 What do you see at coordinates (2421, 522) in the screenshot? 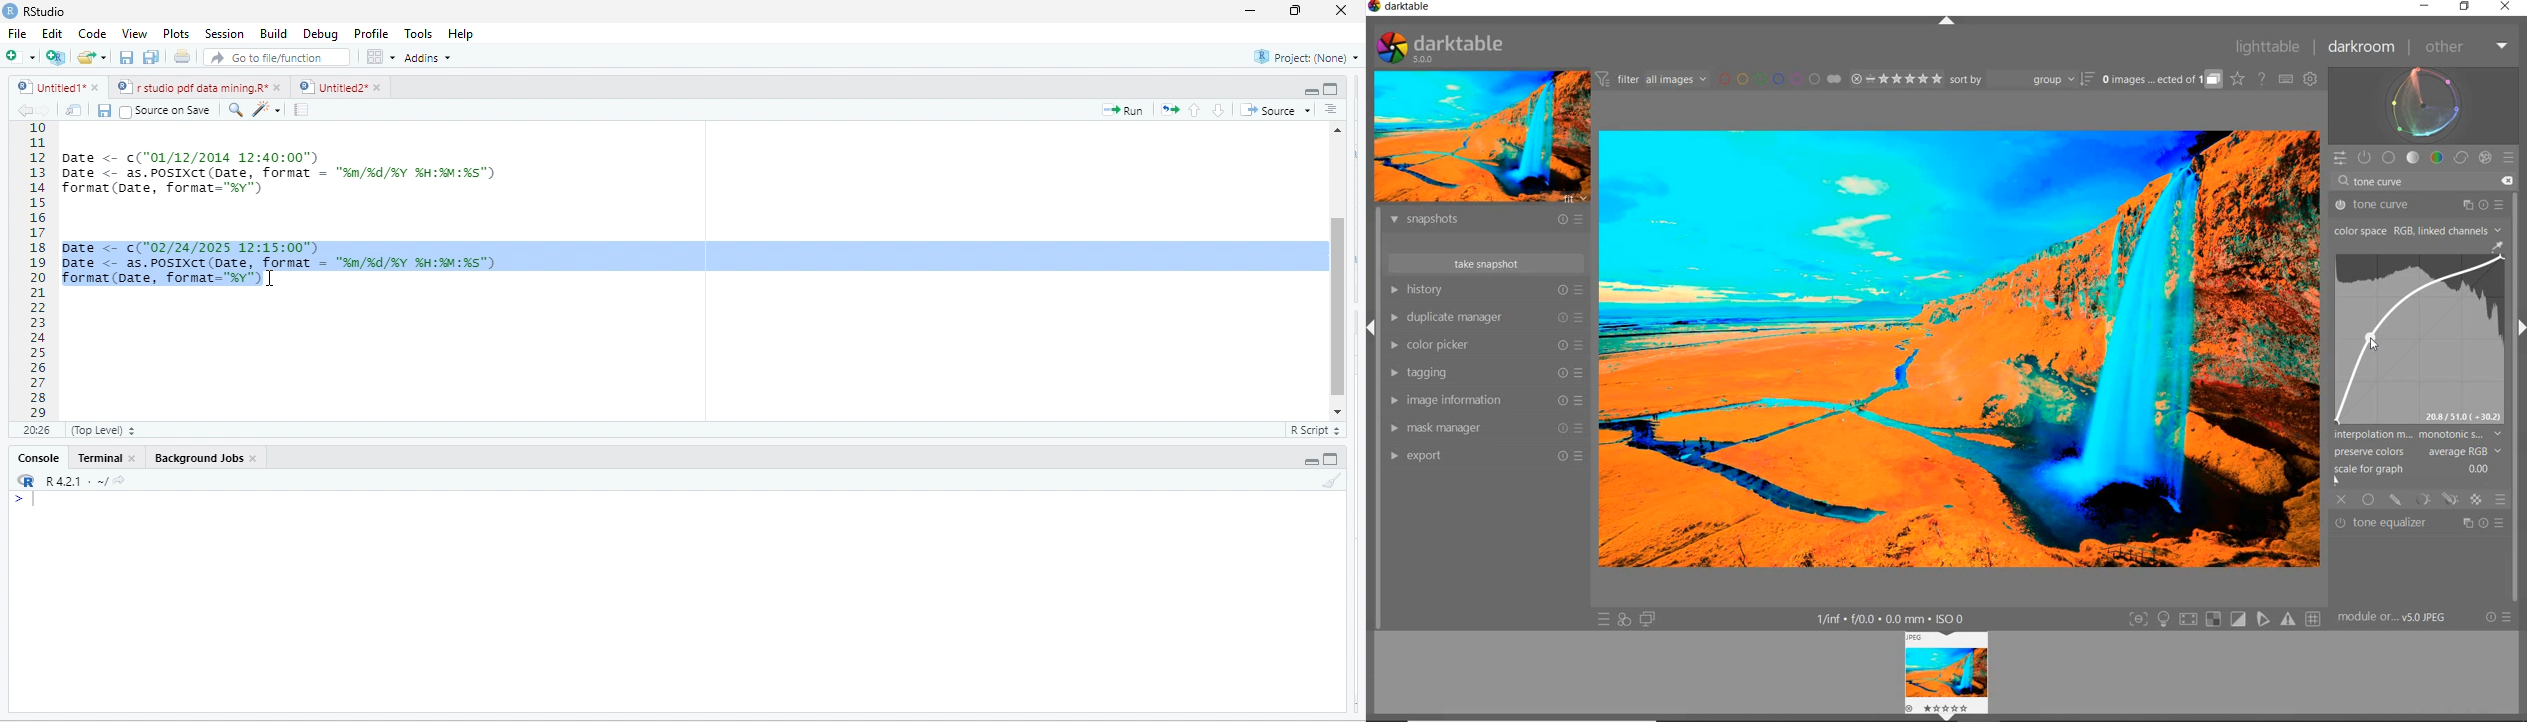
I see `tone equalizer` at bounding box center [2421, 522].